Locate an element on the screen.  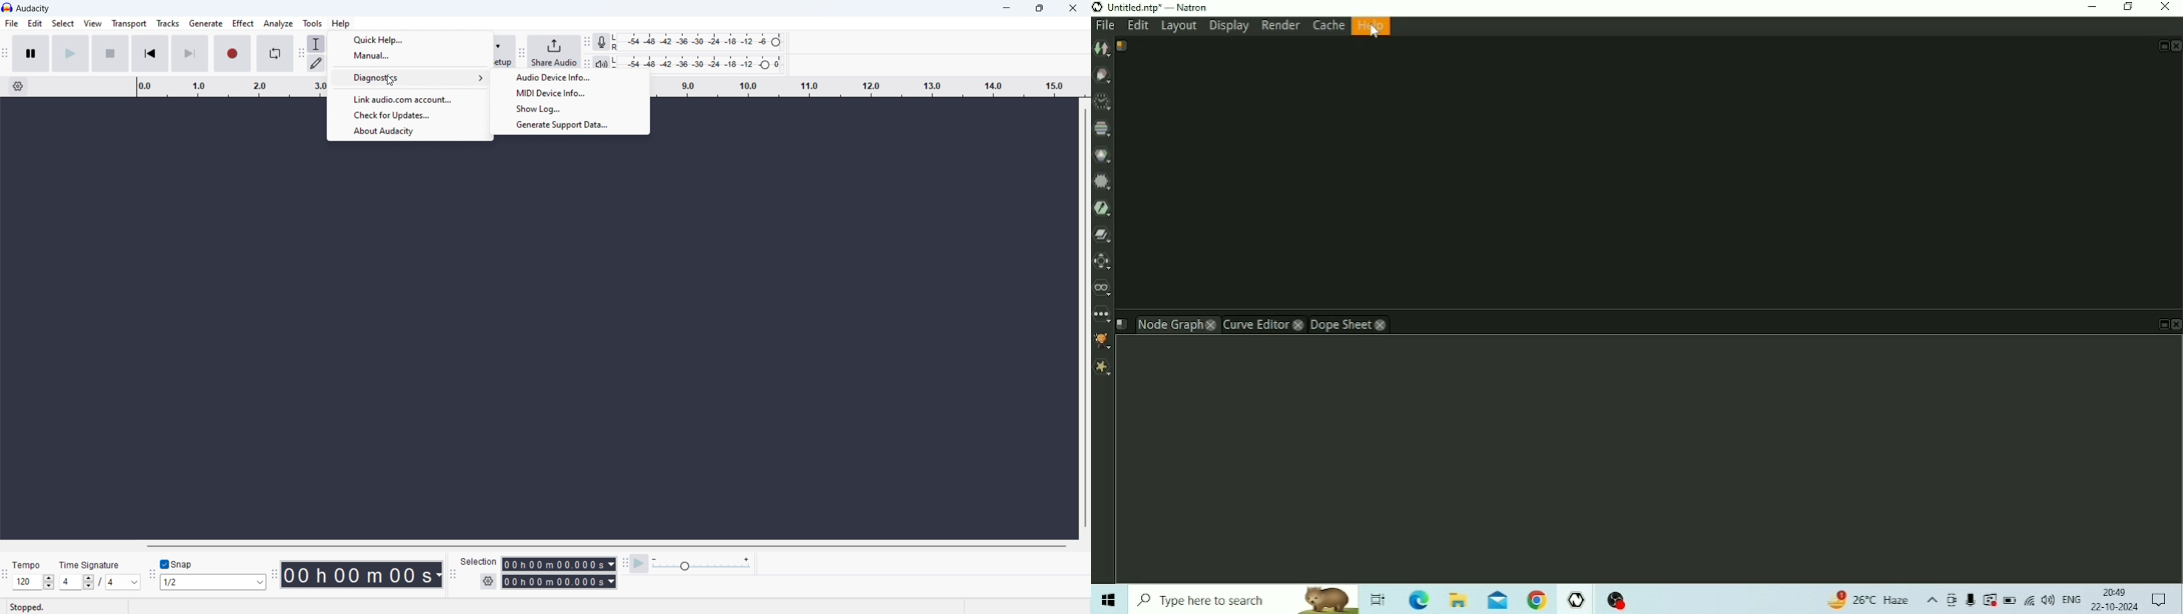
title is located at coordinates (34, 9).